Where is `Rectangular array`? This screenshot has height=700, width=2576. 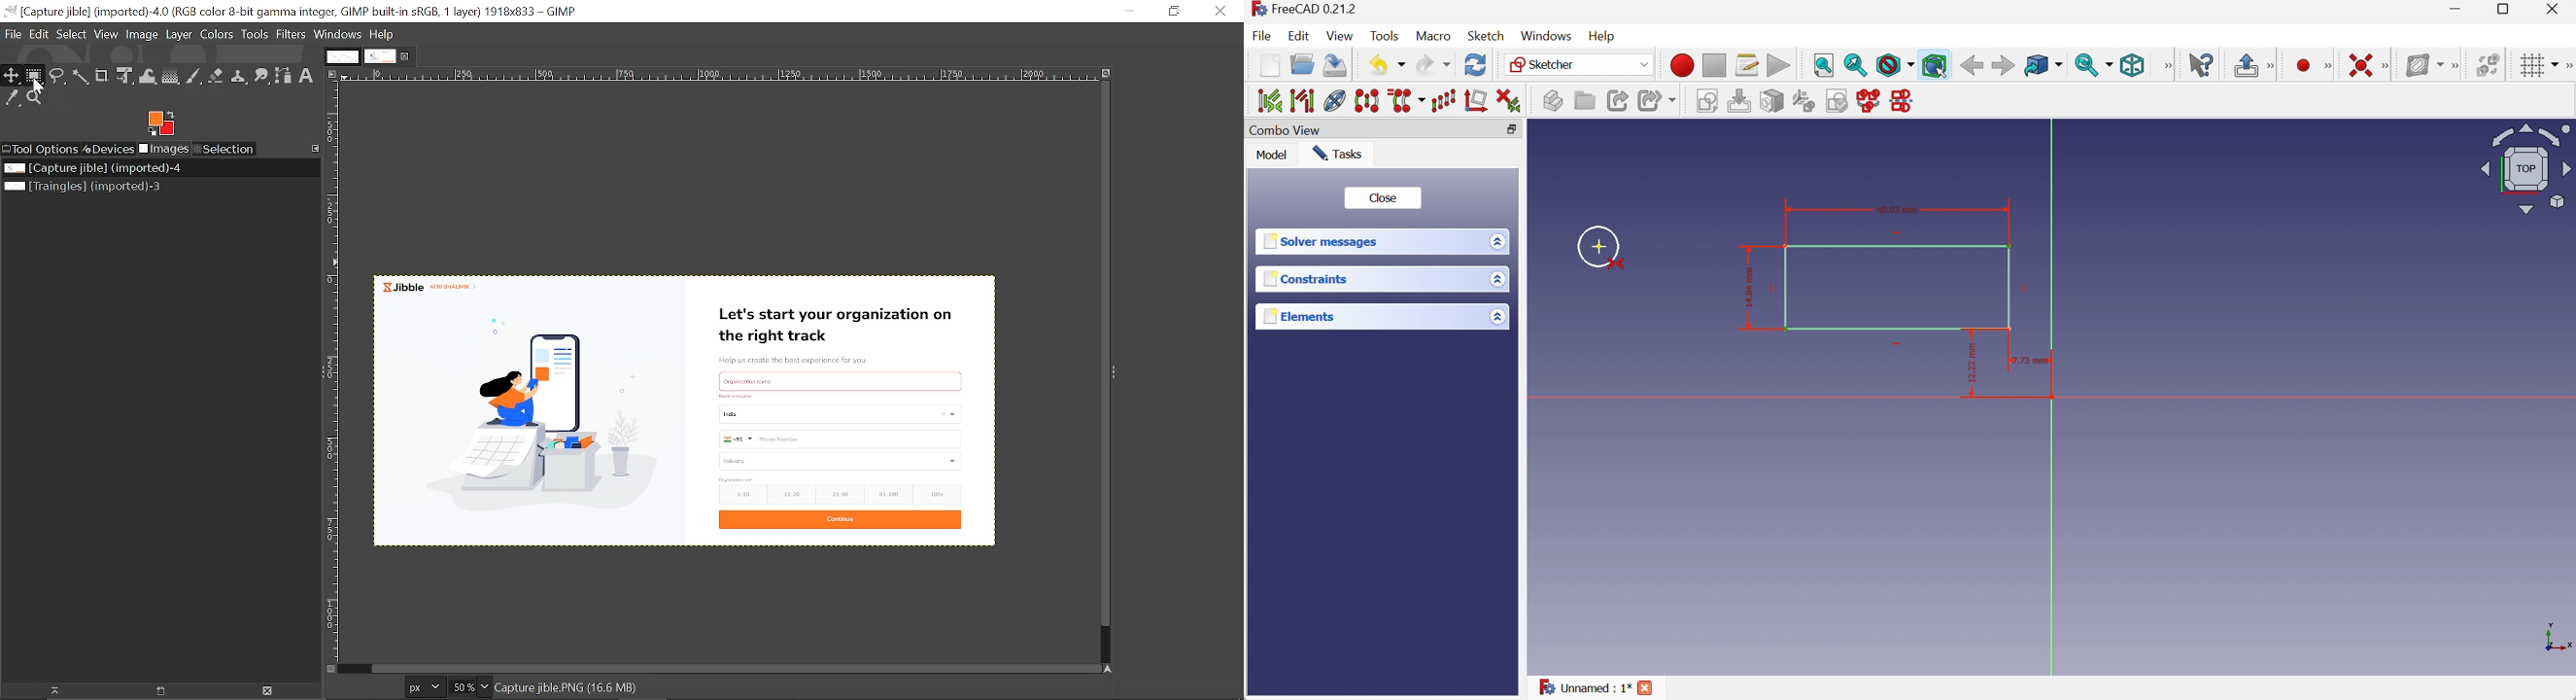
Rectangular array is located at coordinates (1444, 101).